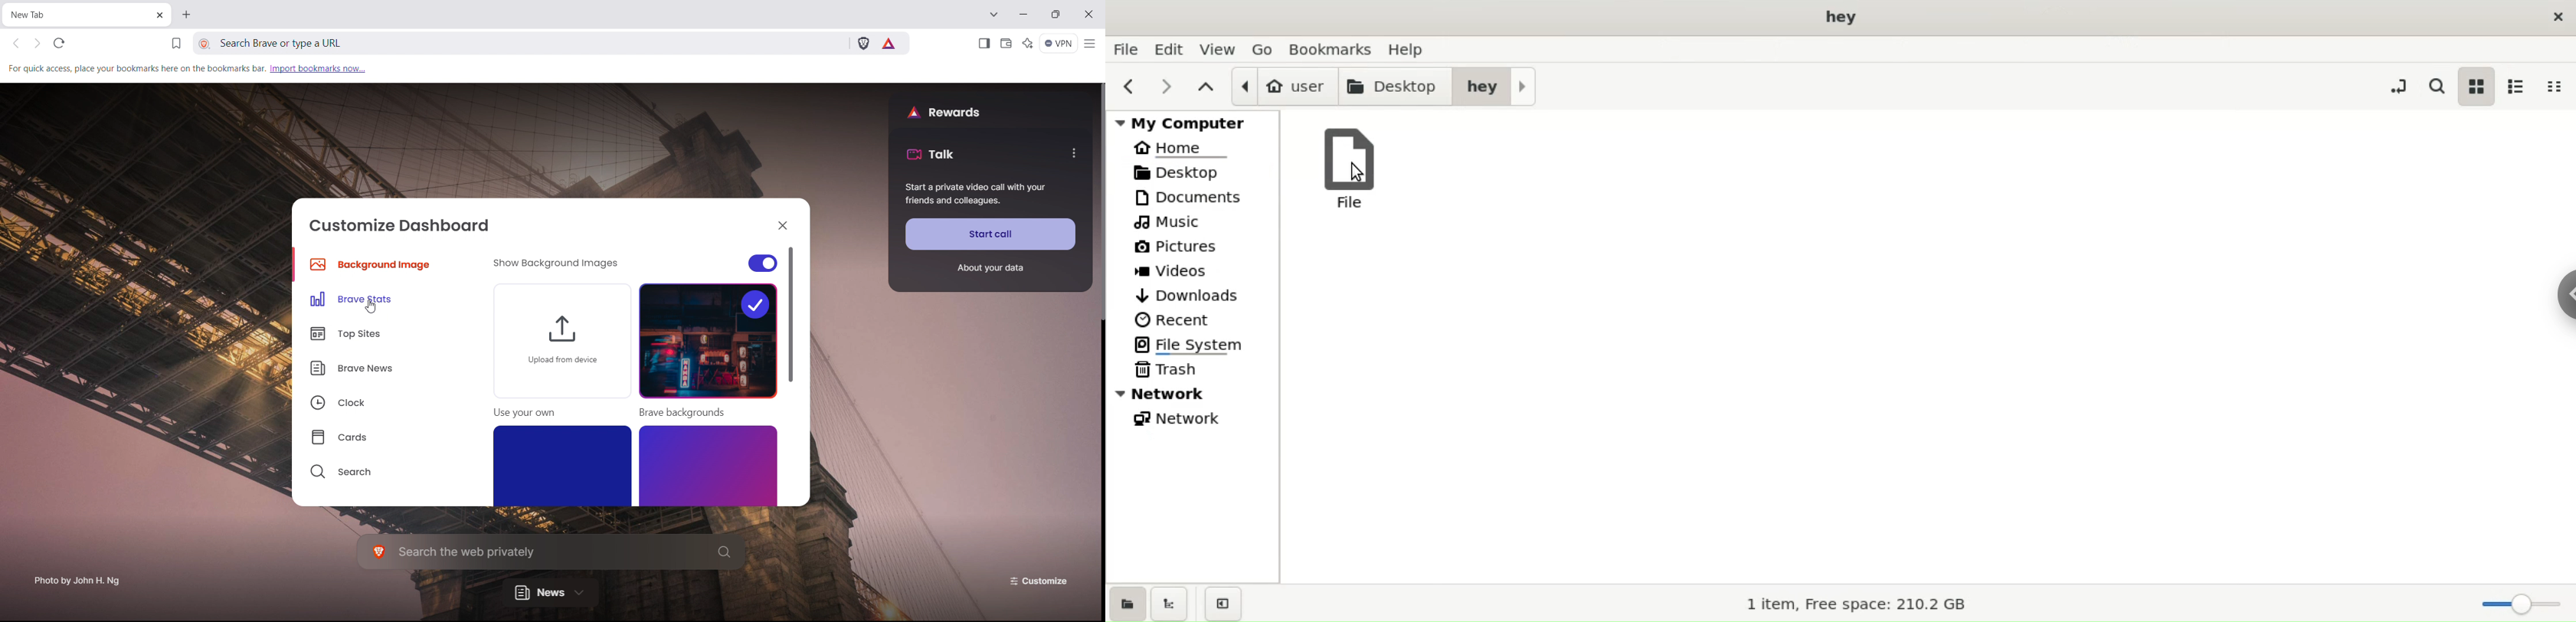 The width and height of the screenshot is (2576, 644). Describe the element at coordinates (552, 551) in the screenshot. I see `search the web privately` at that location.